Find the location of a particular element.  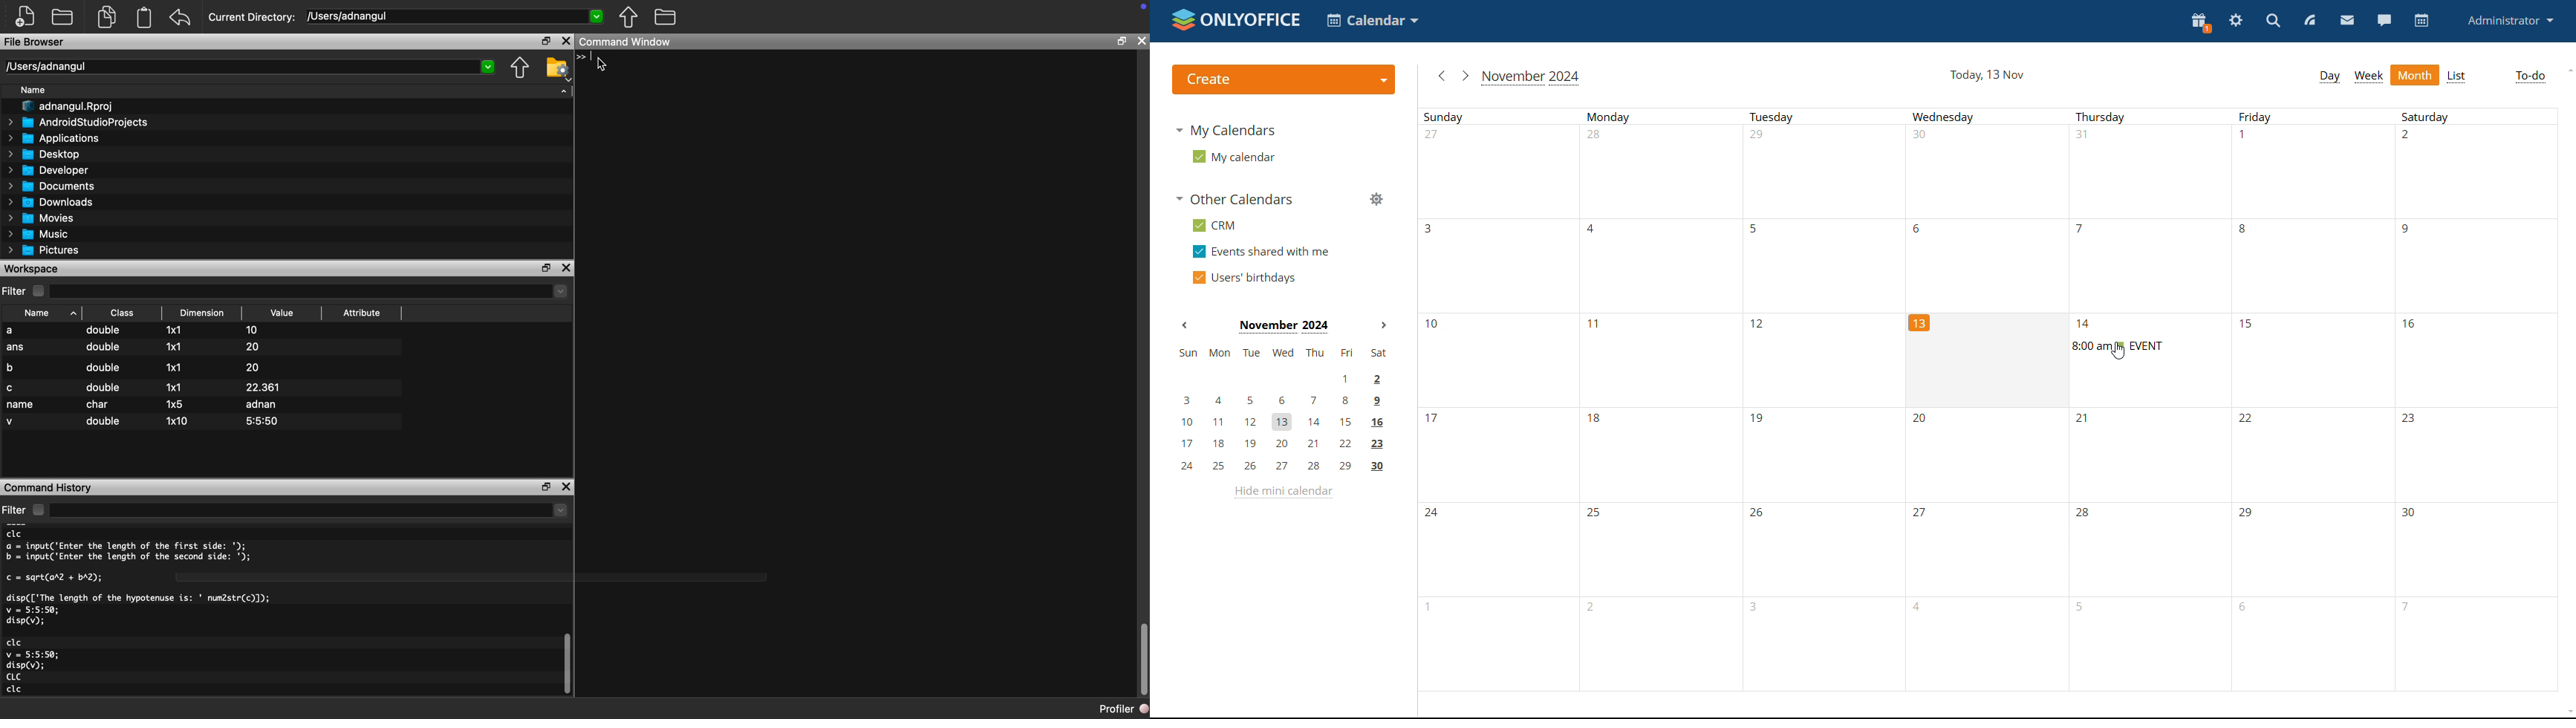

/Users/adnangul is located at coordinates (441, 16).